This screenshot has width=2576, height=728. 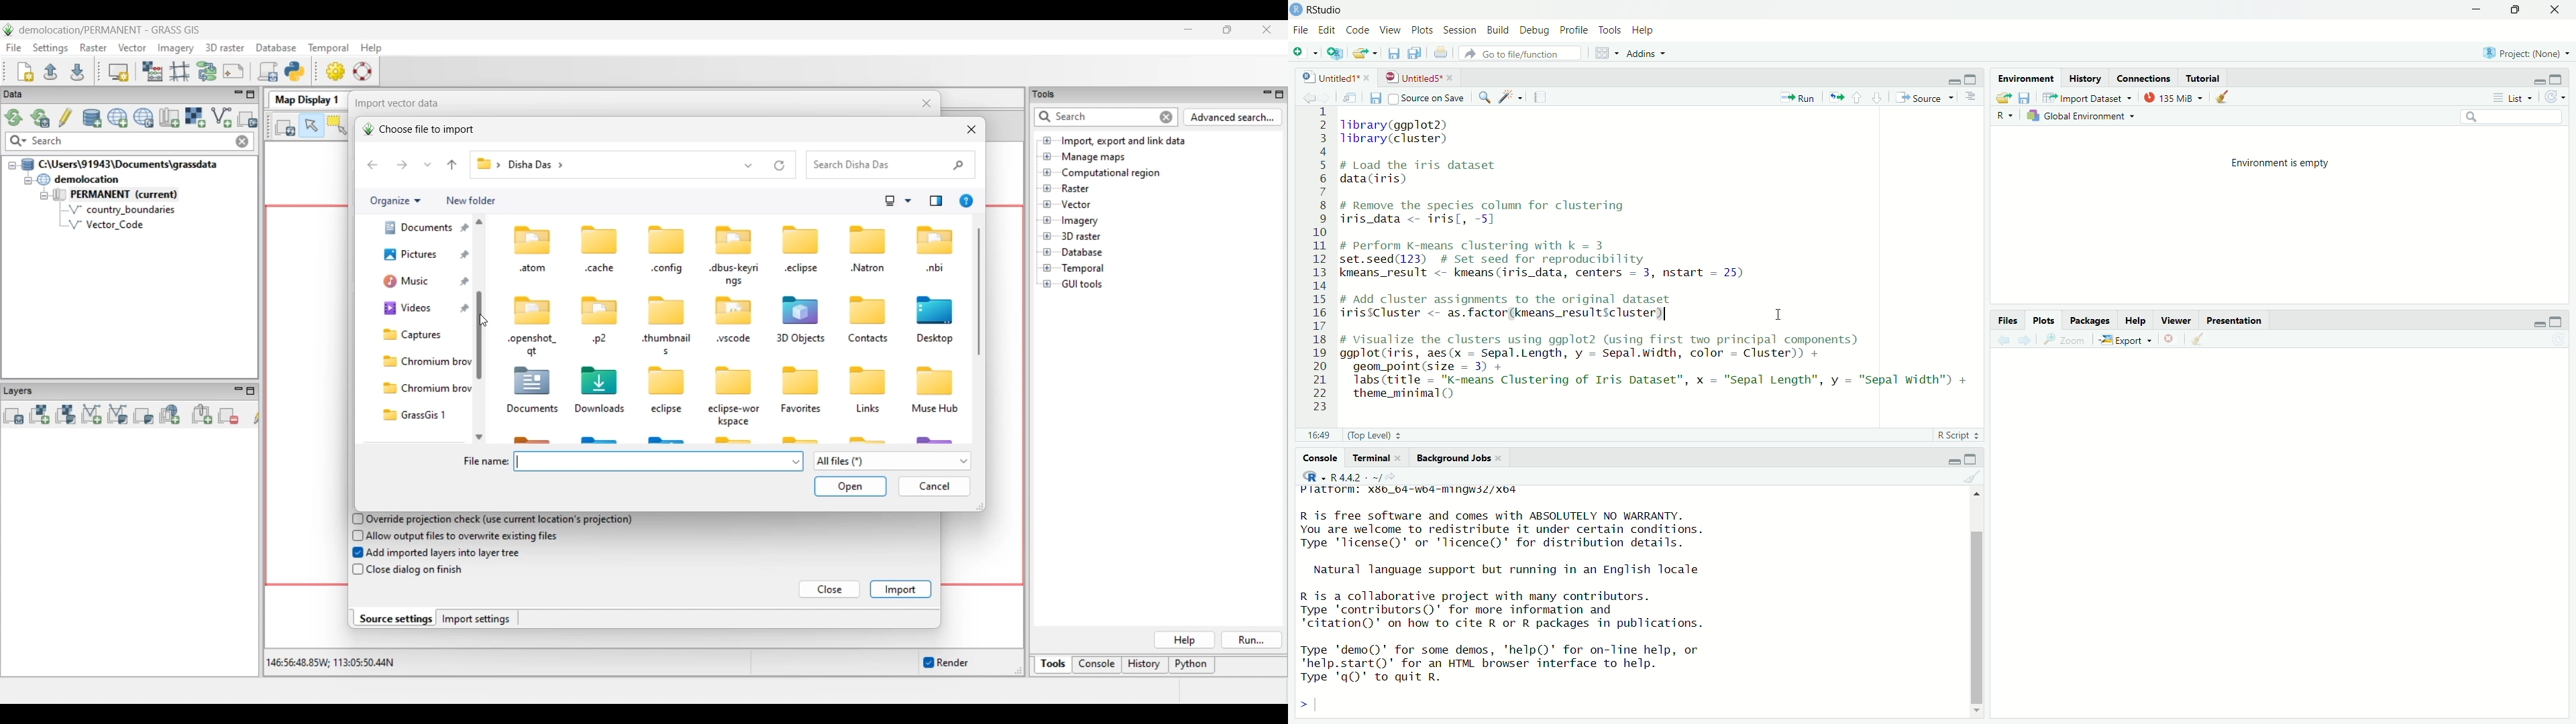 I want to click on maximize, so click(x=2561, y=77).